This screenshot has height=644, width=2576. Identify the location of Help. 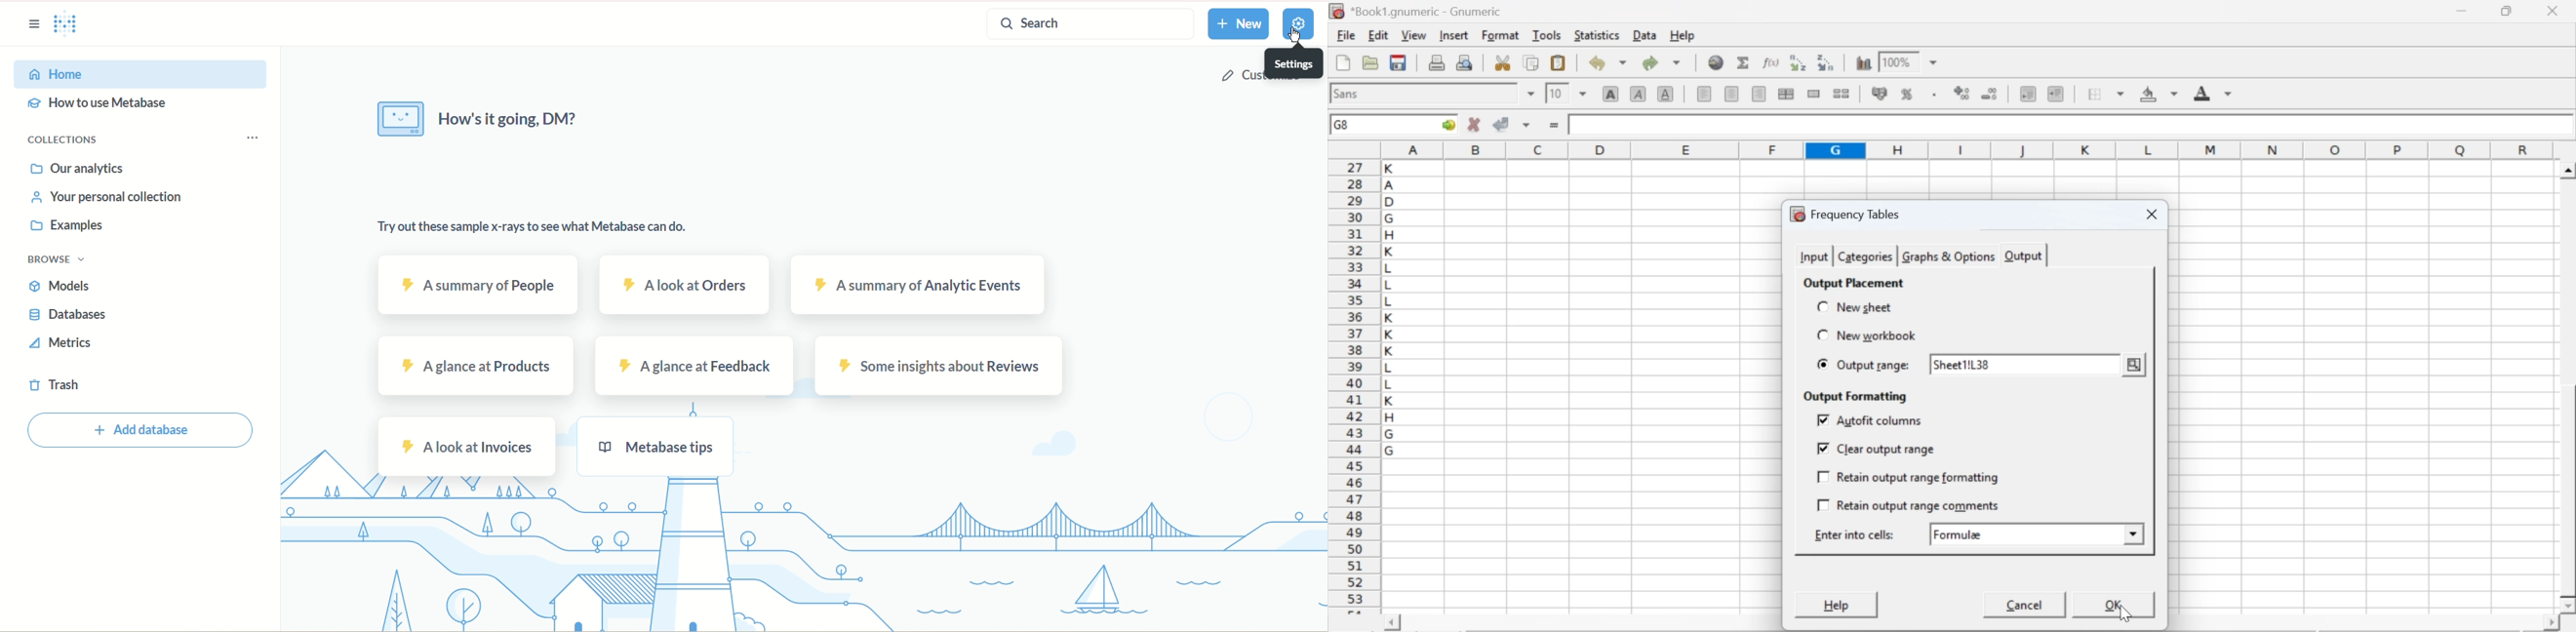
(1835, 605).